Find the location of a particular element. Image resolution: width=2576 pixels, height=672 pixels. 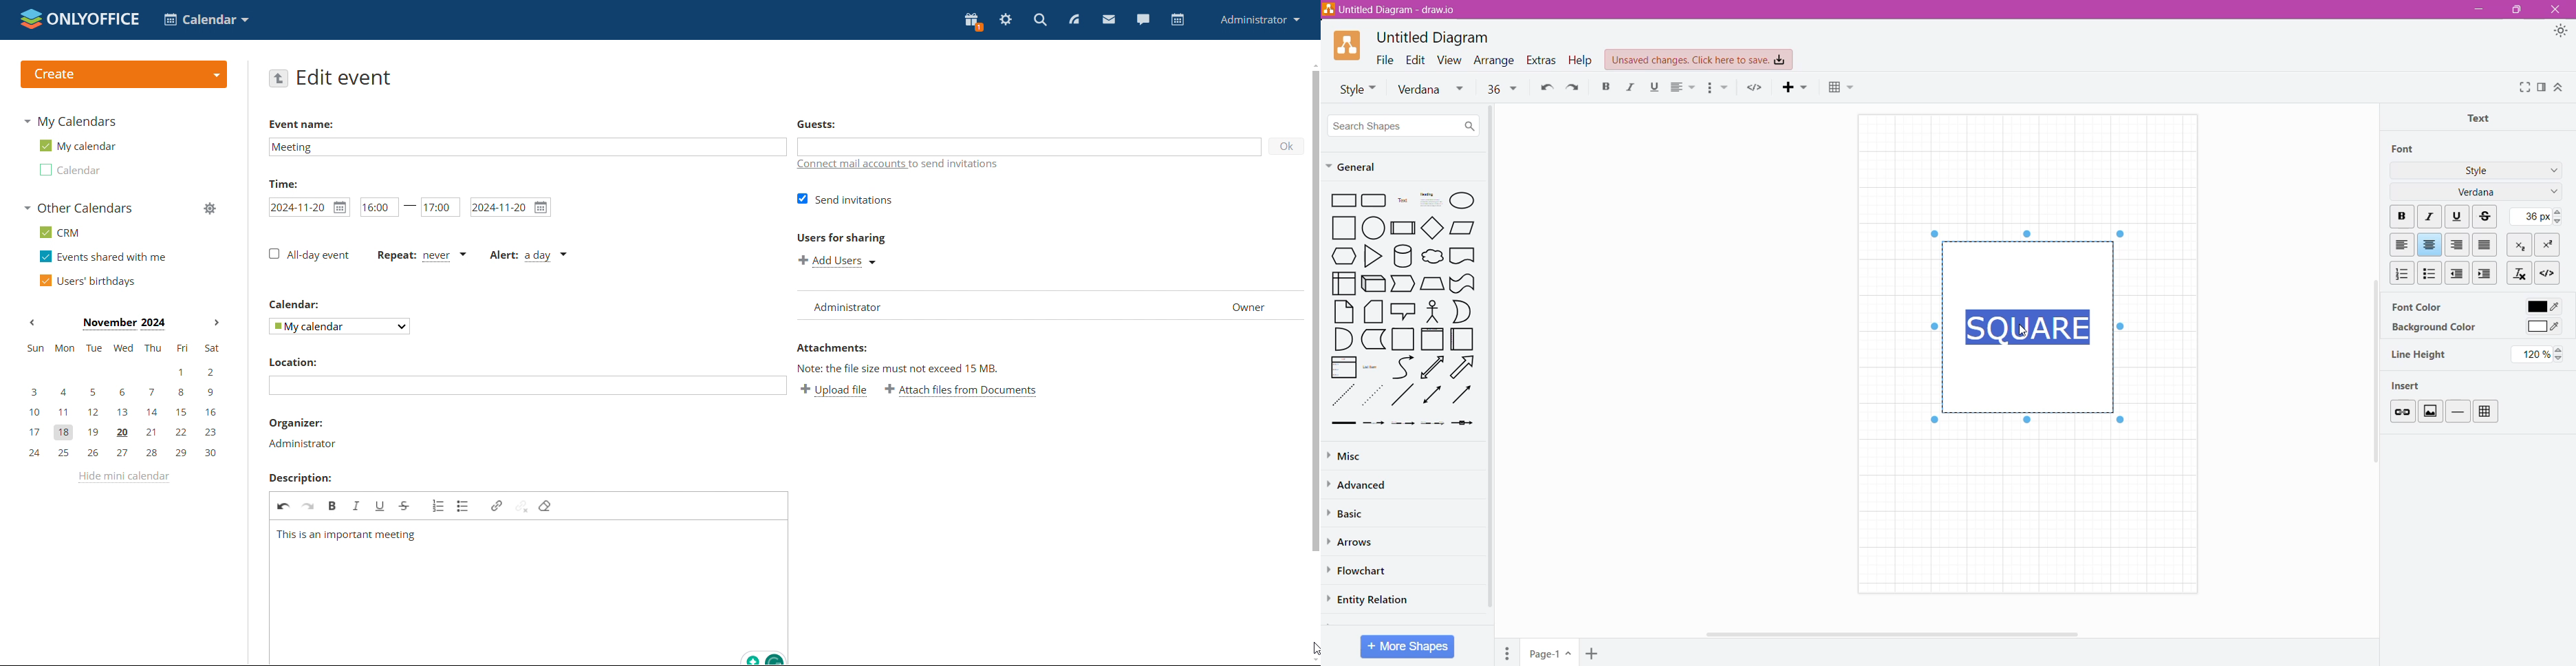

Triangle  is located at coordinates (1372, 255).